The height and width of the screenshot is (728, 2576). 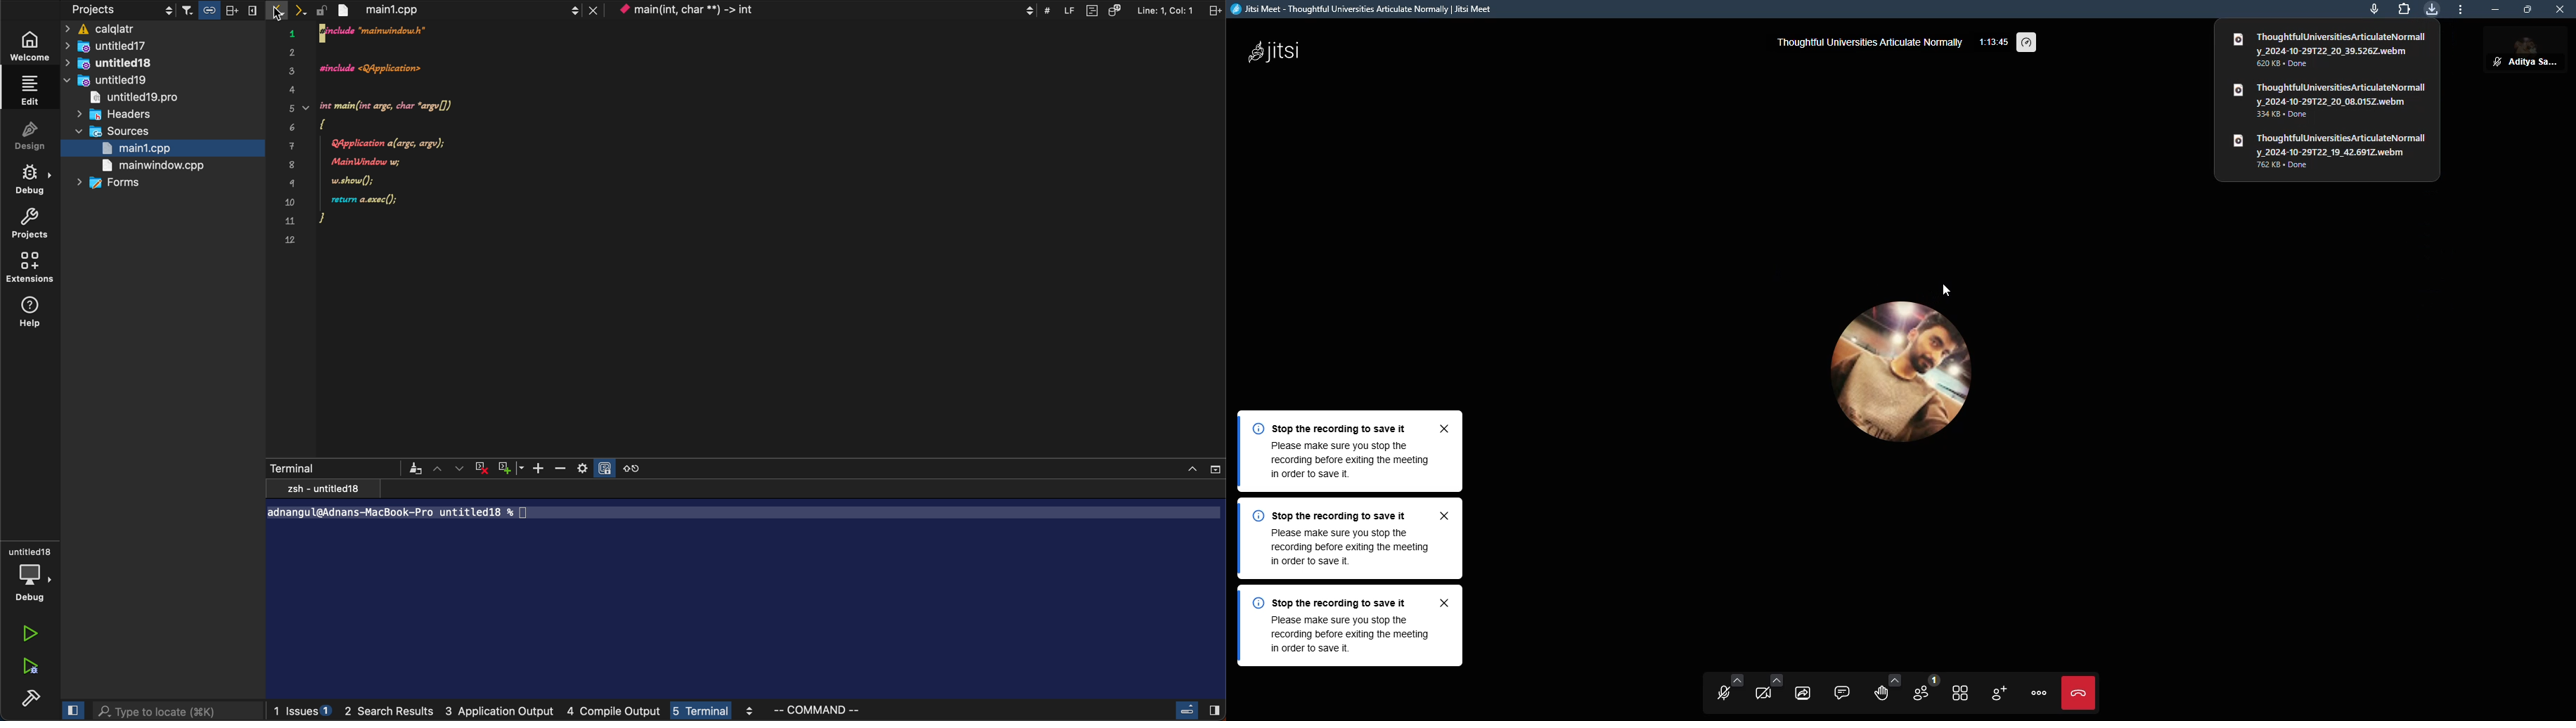 I want to click on close, so click(x=1200, y=467).